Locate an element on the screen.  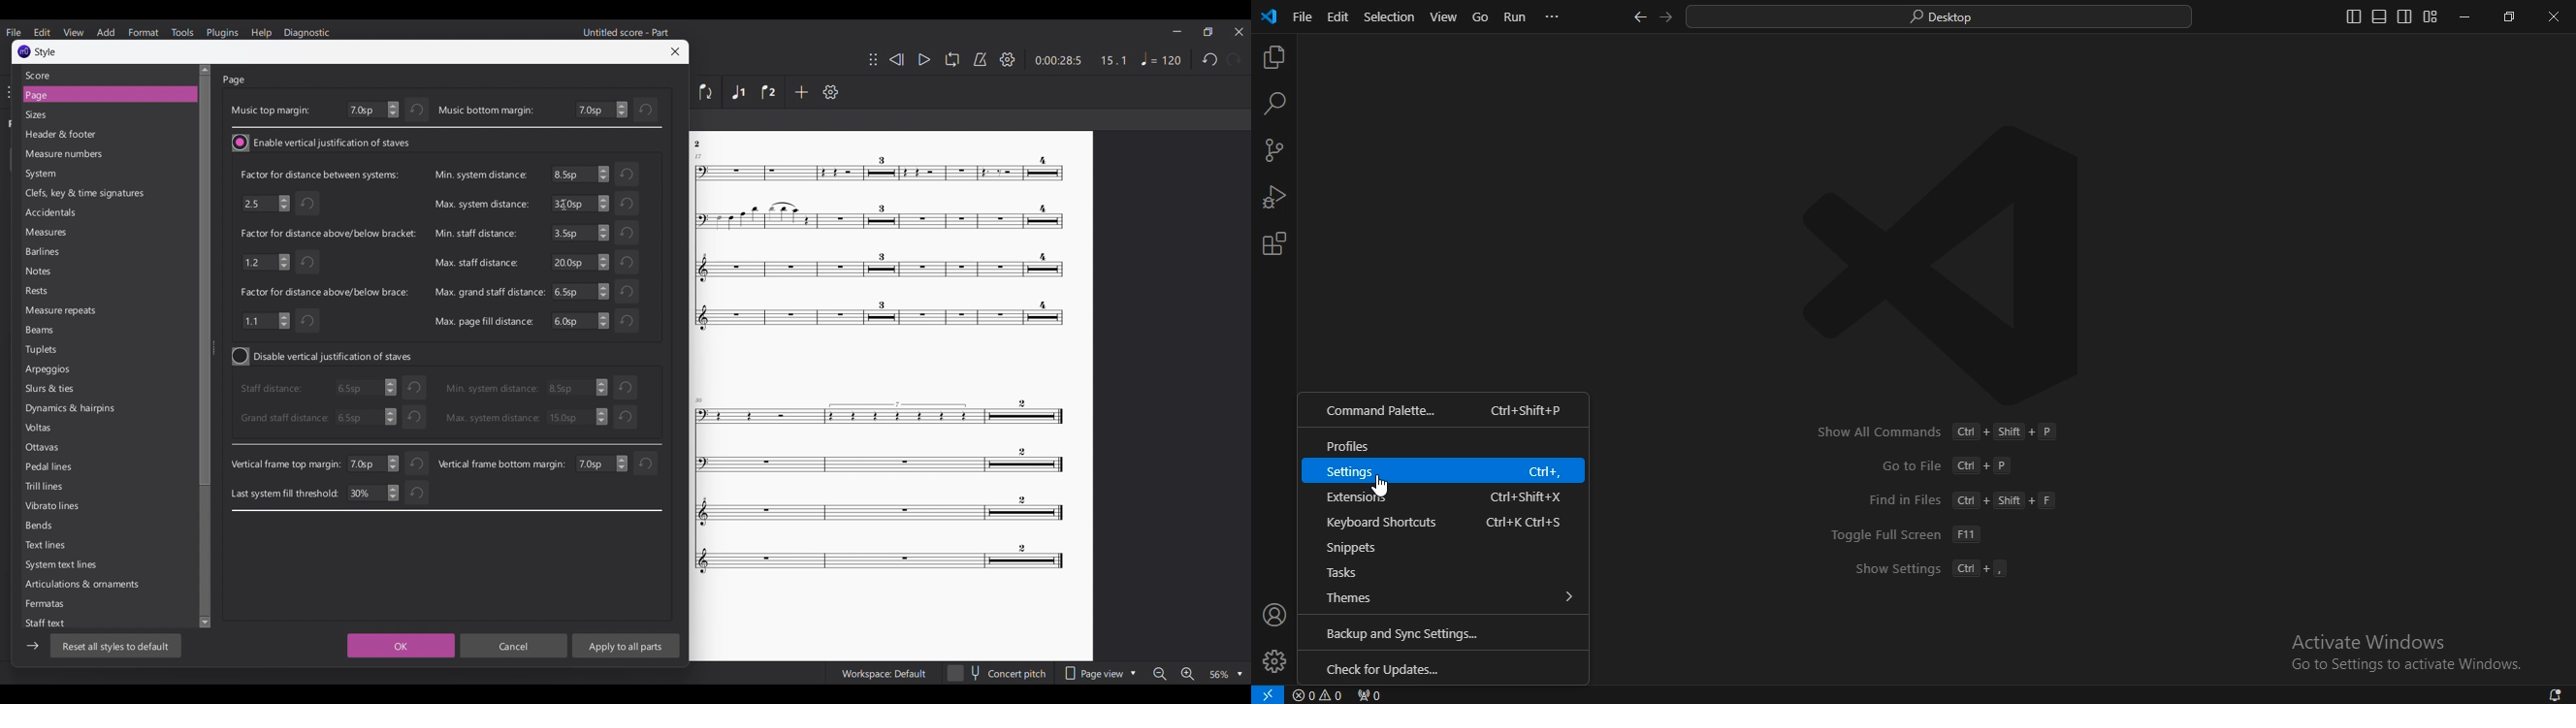
text is located at coordinates (2408, 667).